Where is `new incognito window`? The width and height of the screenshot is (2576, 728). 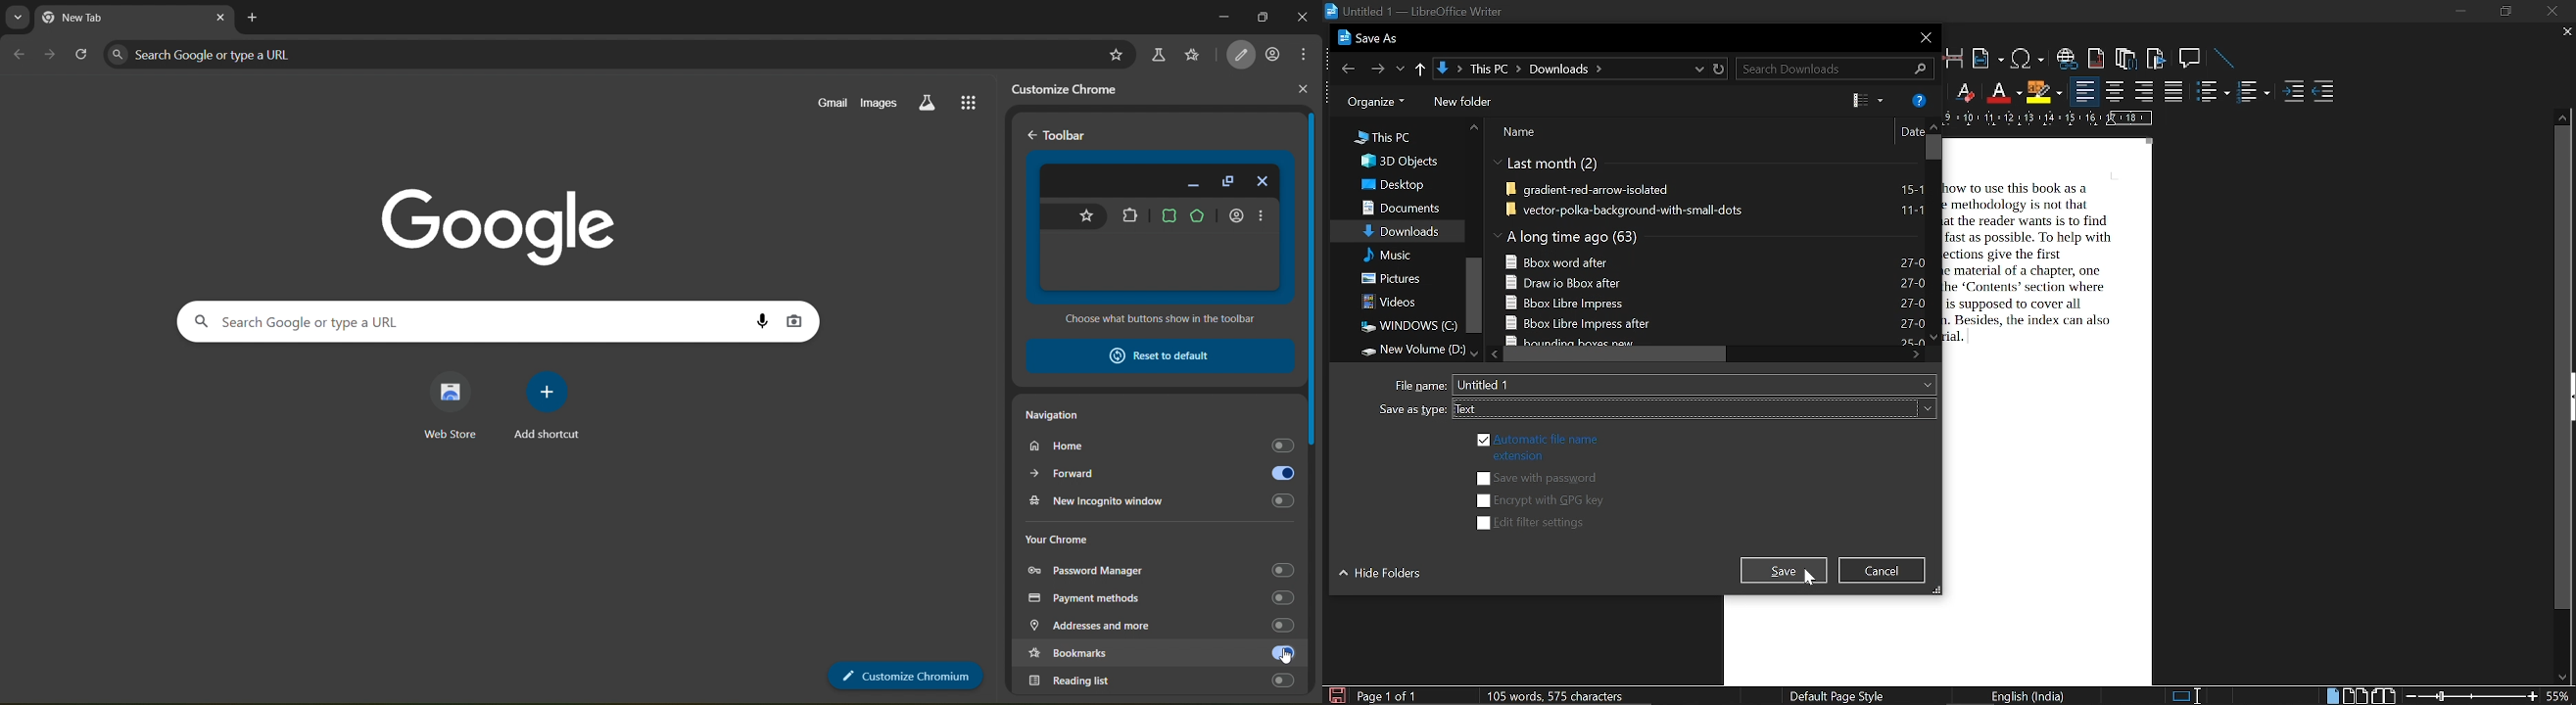
new incognito window is located at coordinates (1164, 499).